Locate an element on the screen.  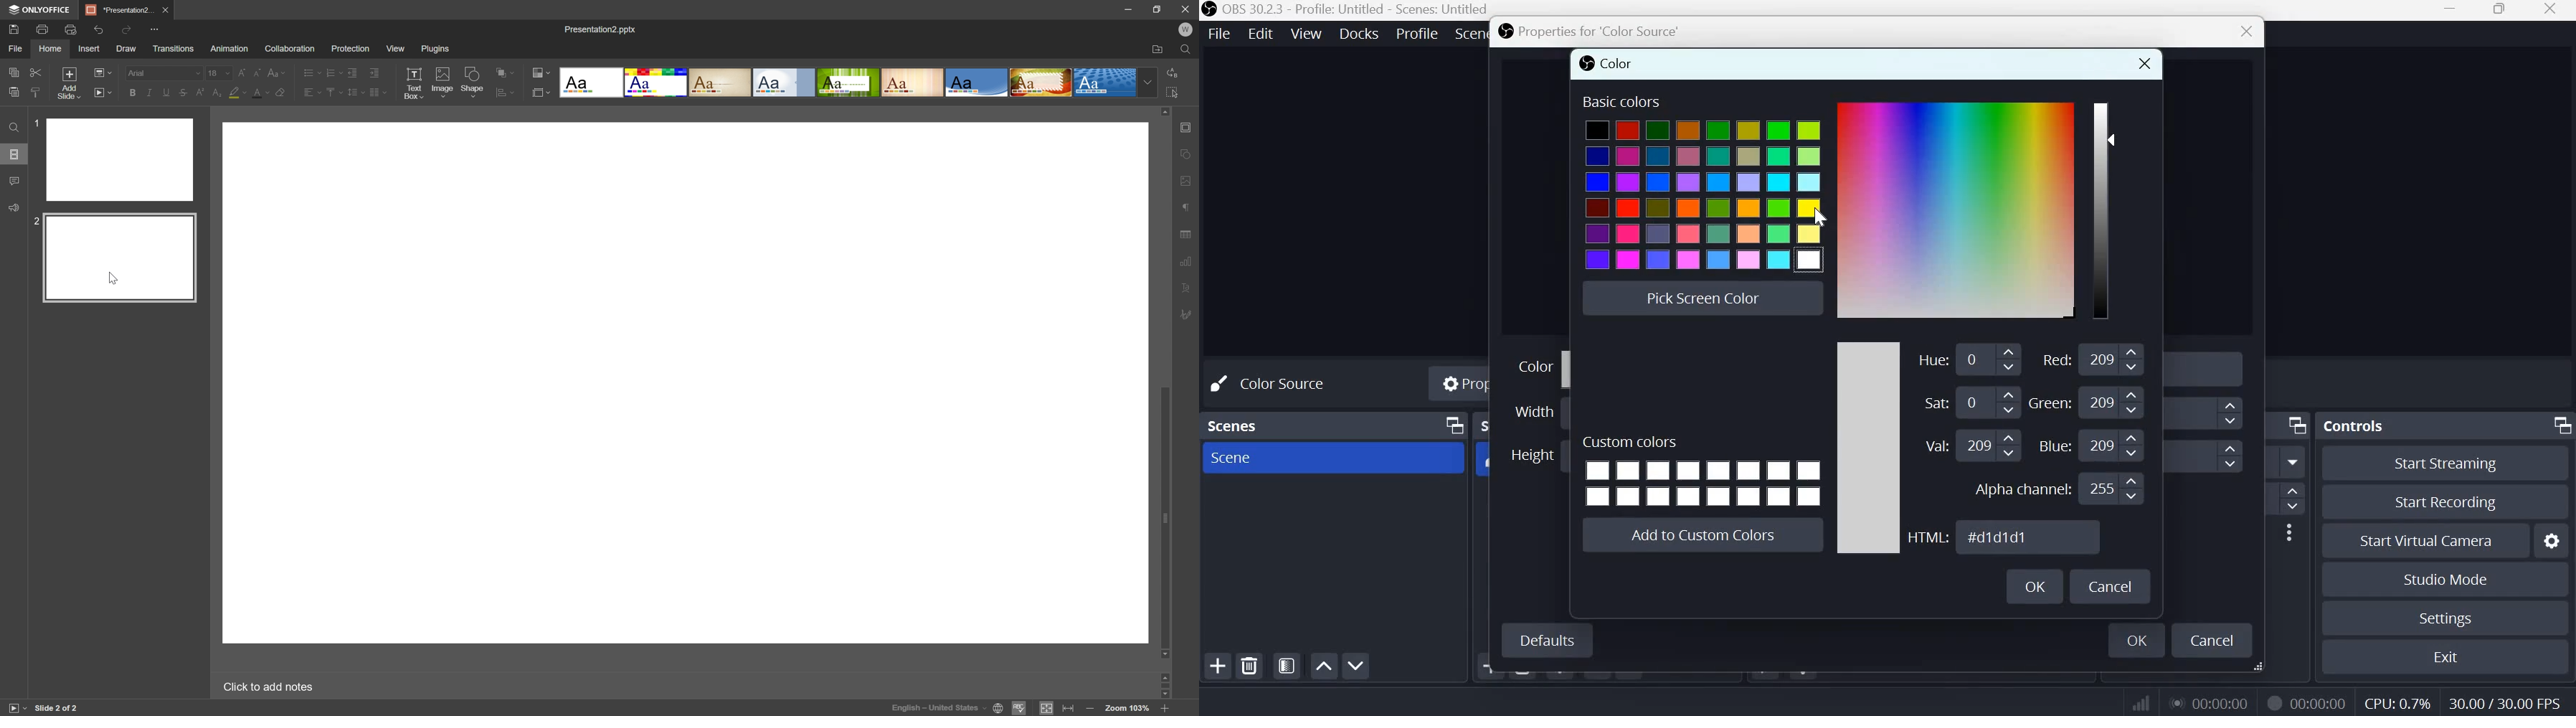
Maximize is located at coordinates (2499, 10).